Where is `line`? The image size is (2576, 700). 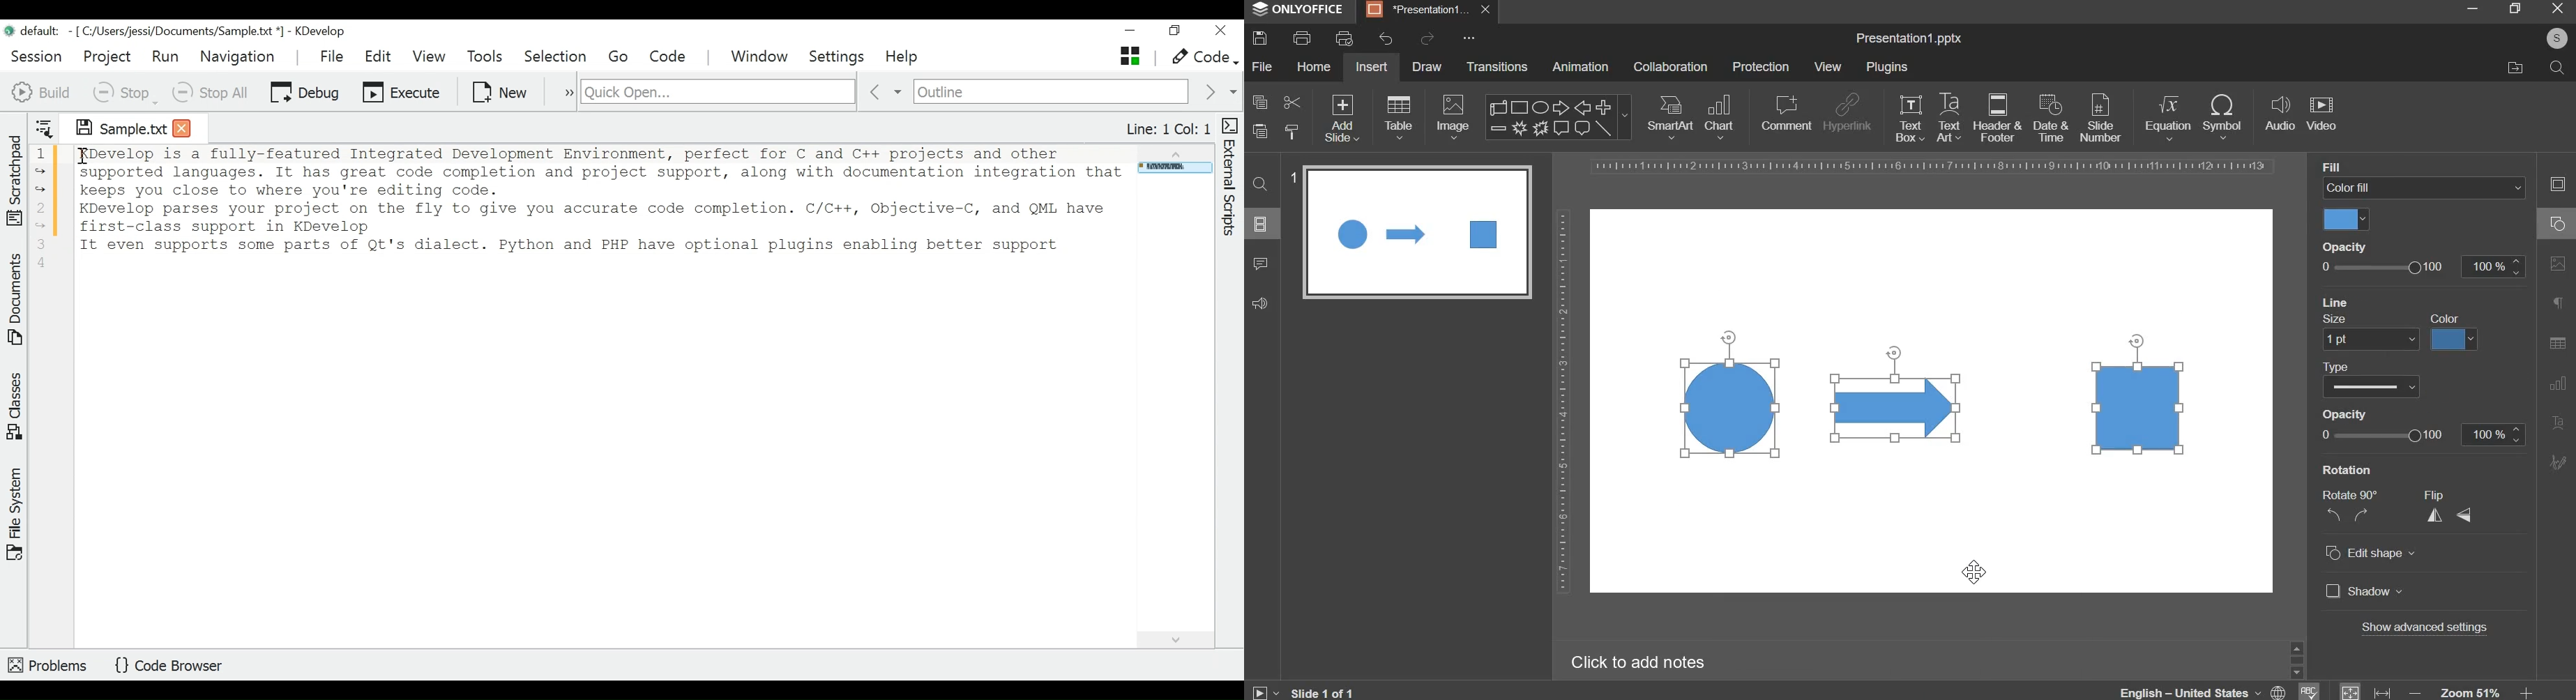 line is located at coordinates (2338, 301).